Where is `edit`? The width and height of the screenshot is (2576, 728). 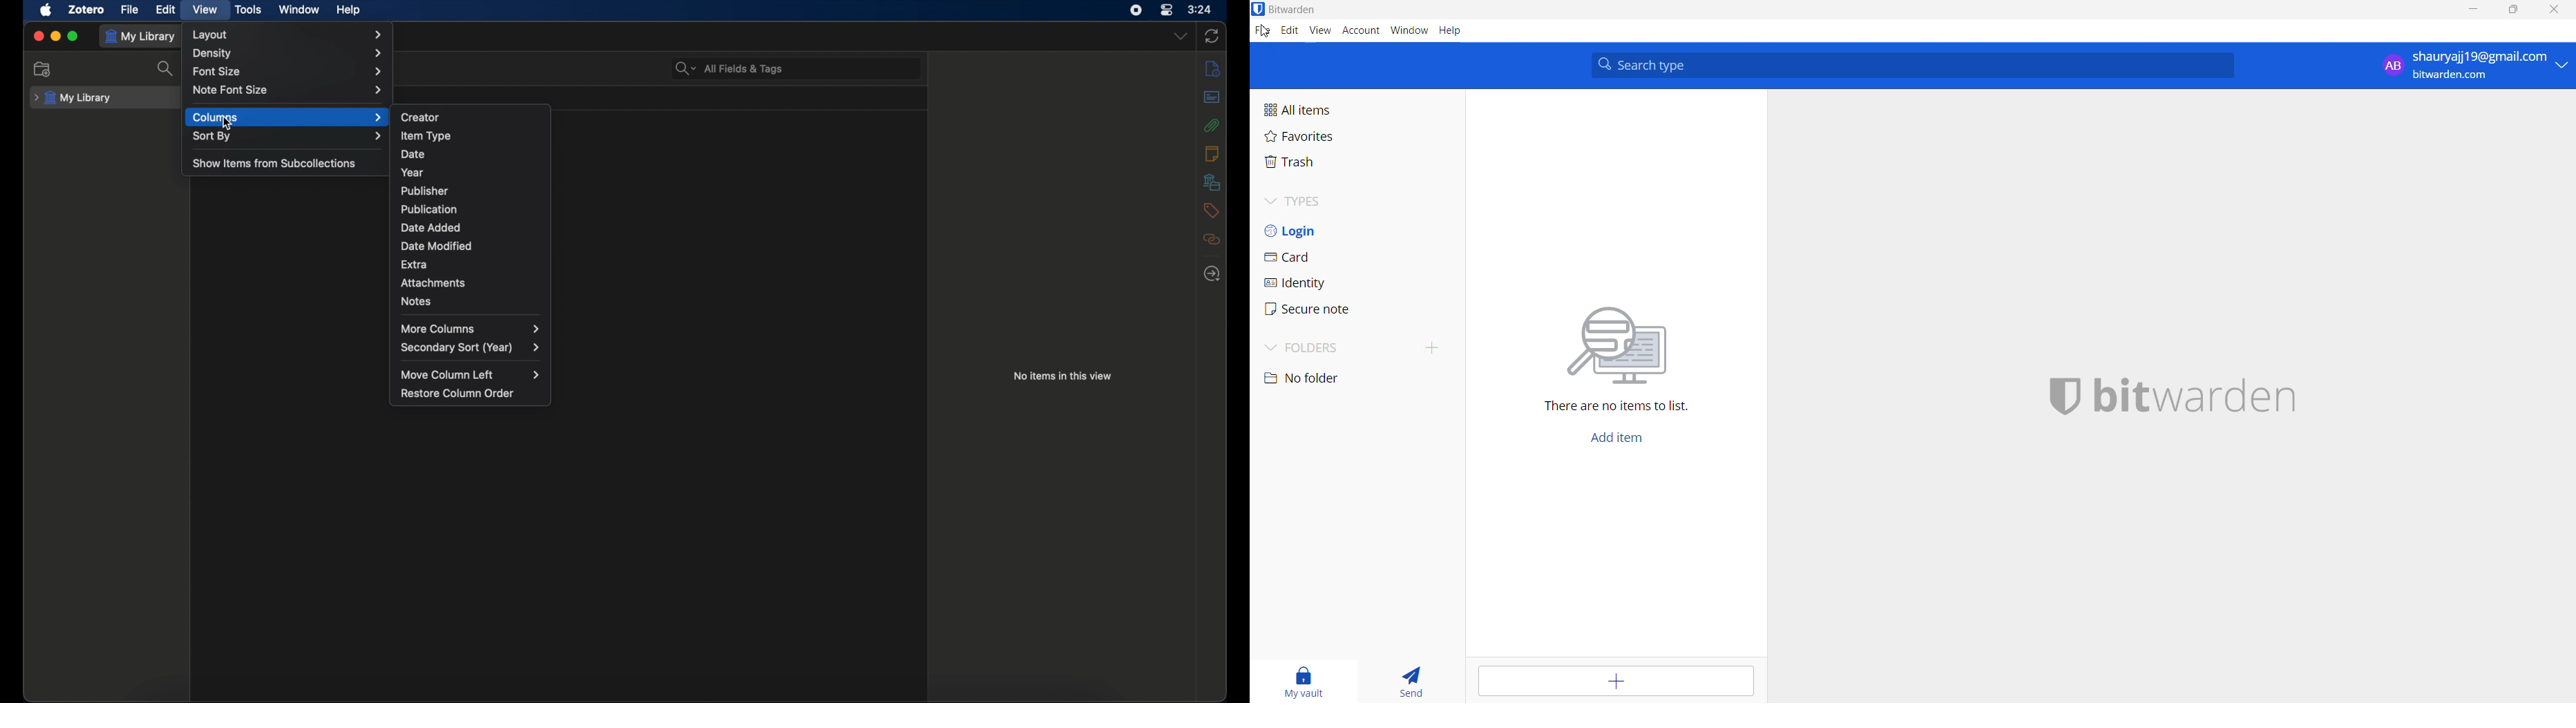 edit is located at coordinates (165, 9).